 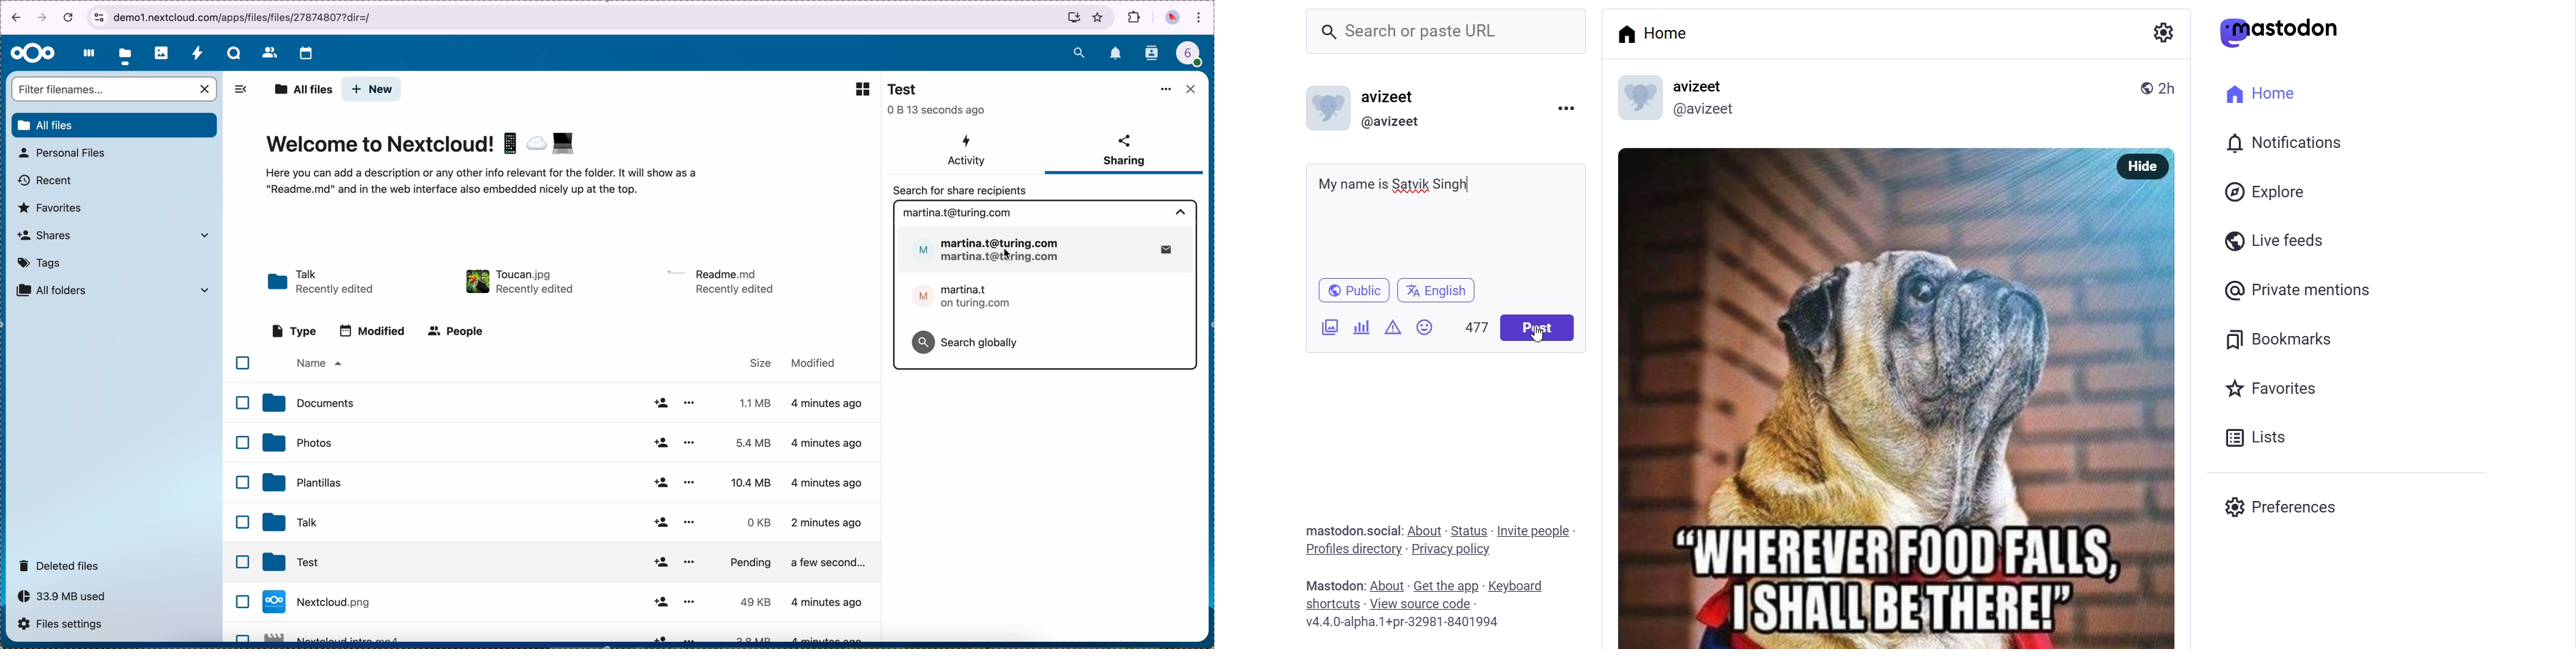 I want to click on templates, so click(x=565, y=480).